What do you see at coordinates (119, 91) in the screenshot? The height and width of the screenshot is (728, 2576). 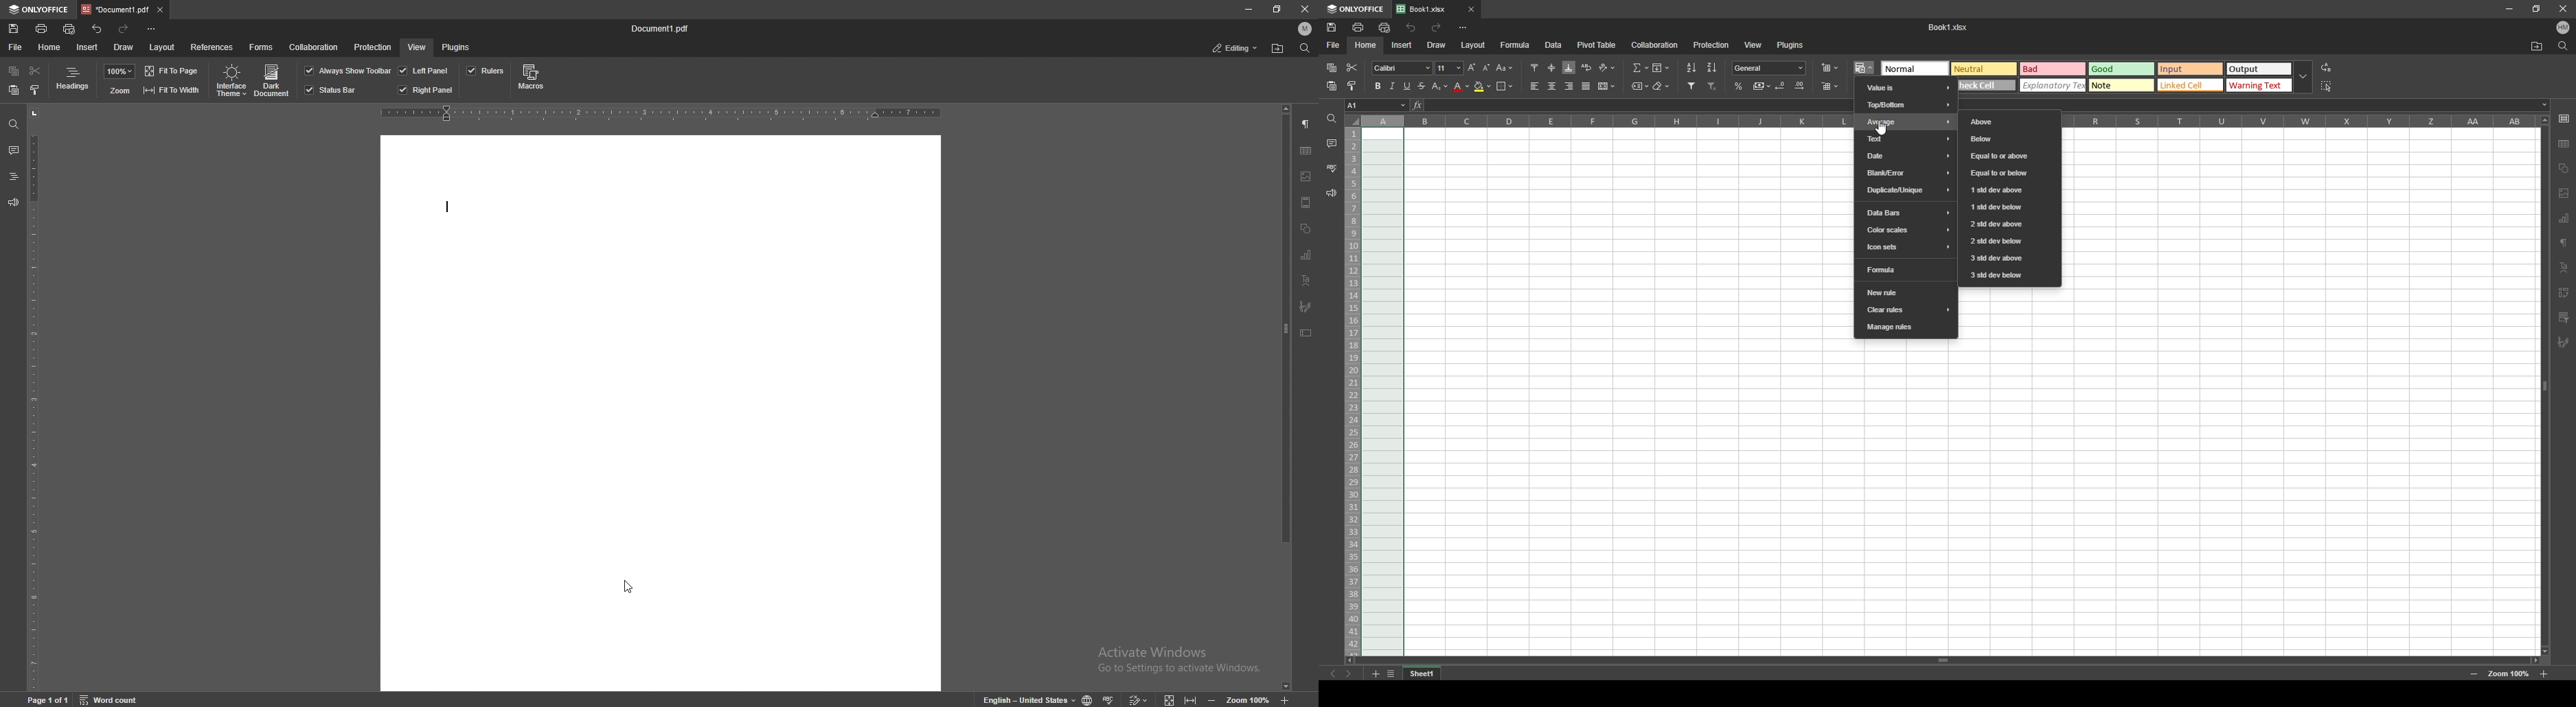 I see `zoom` at bounding box center [119, 91].